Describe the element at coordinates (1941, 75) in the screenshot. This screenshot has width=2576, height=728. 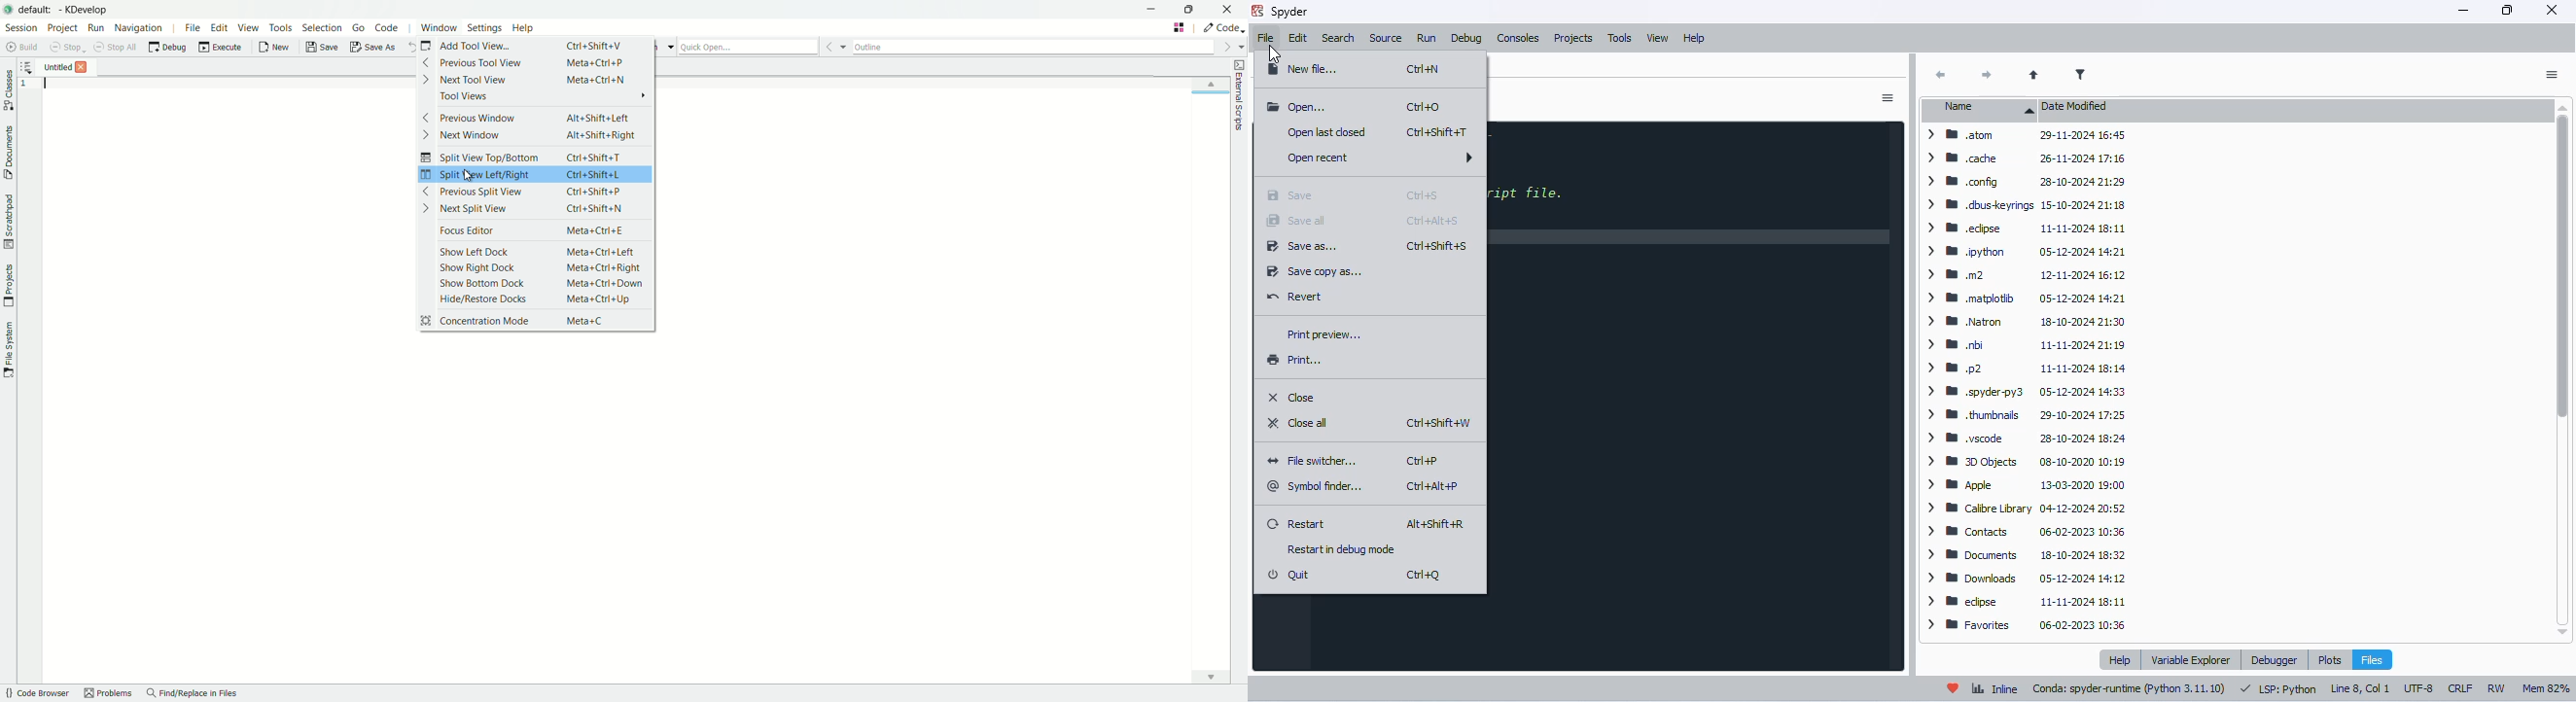
I see `back` at that location.